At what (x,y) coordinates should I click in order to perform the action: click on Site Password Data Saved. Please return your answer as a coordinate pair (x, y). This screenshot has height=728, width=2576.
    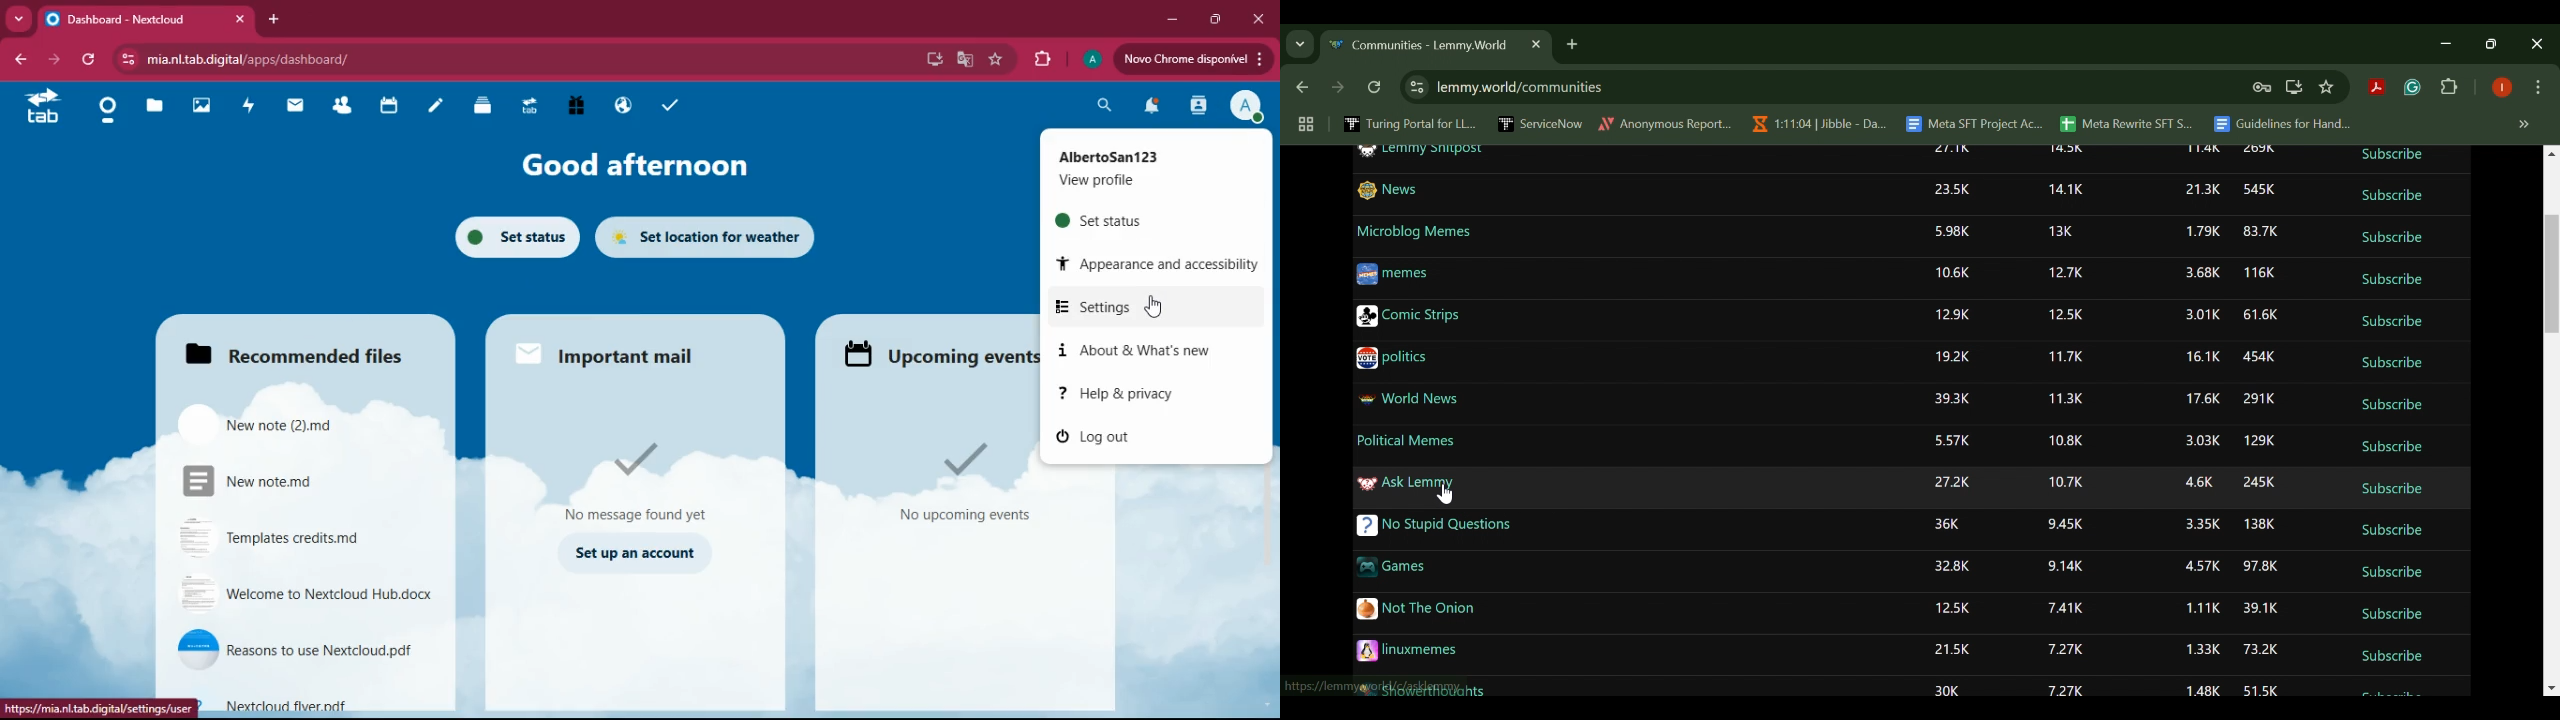
    Looking at the image, I should click on (2262, 88).